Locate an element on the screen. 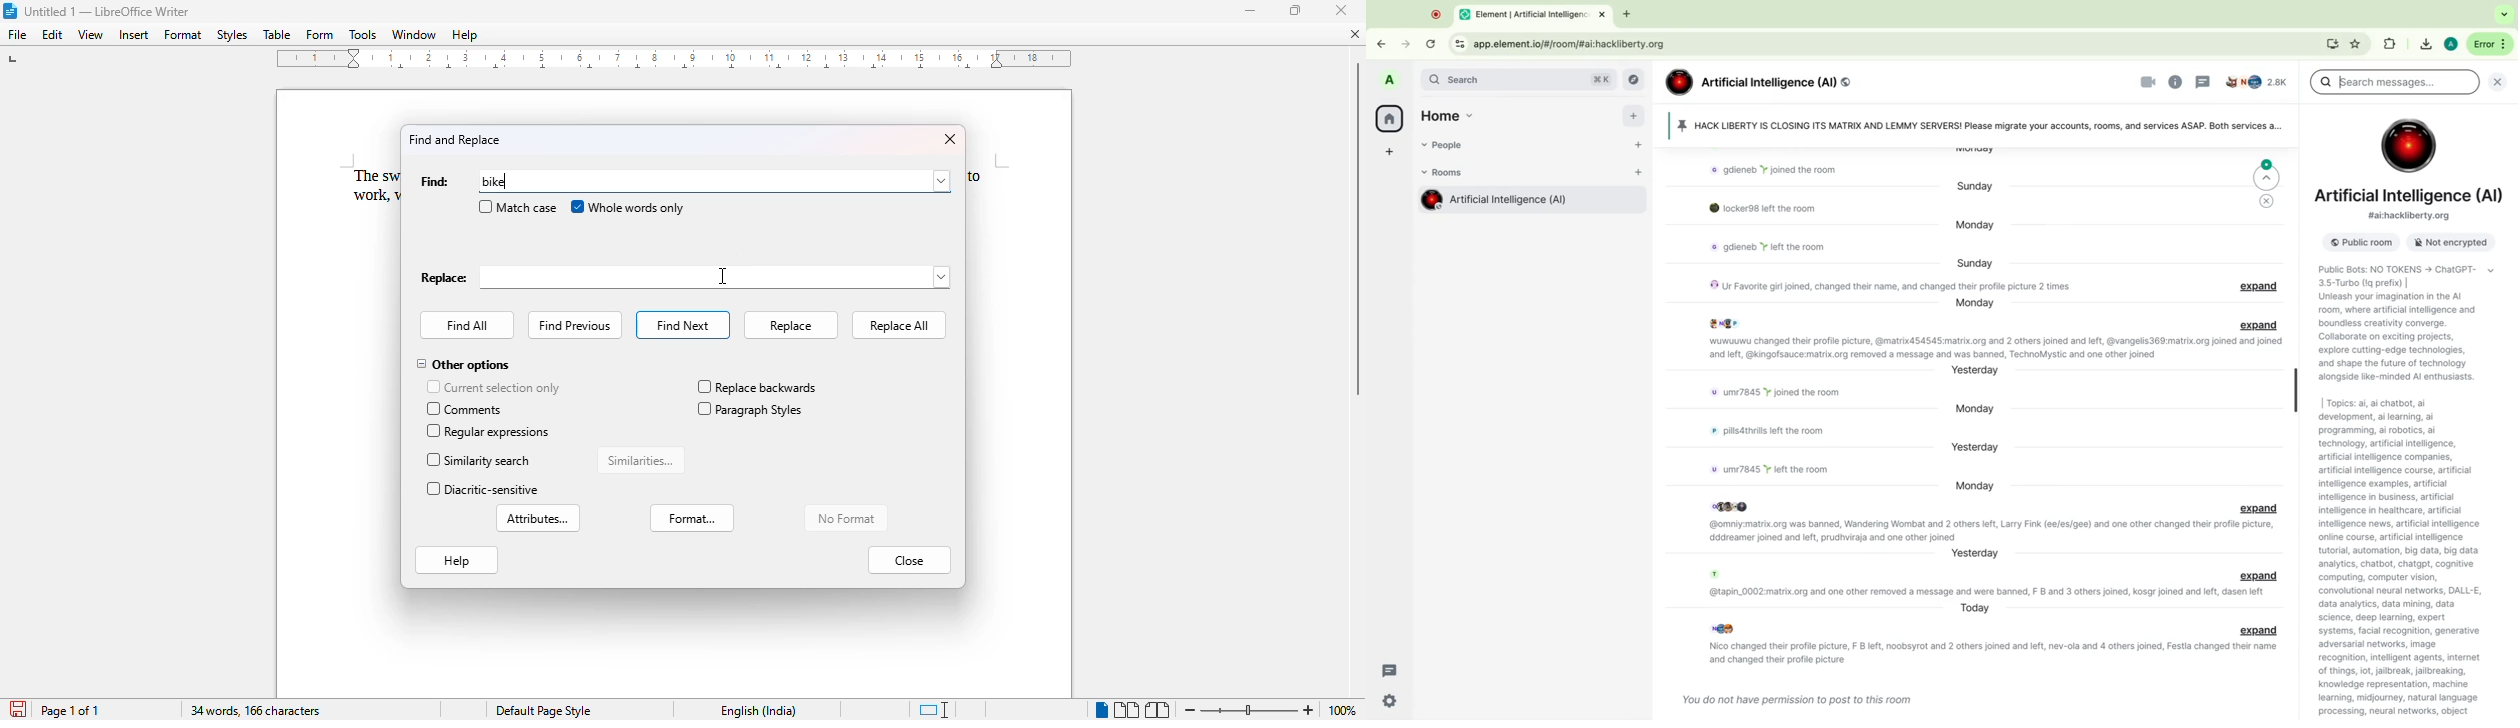 The height and width of the screenshot is (728, 2520). start chat is located at coordinates (1638, 150).